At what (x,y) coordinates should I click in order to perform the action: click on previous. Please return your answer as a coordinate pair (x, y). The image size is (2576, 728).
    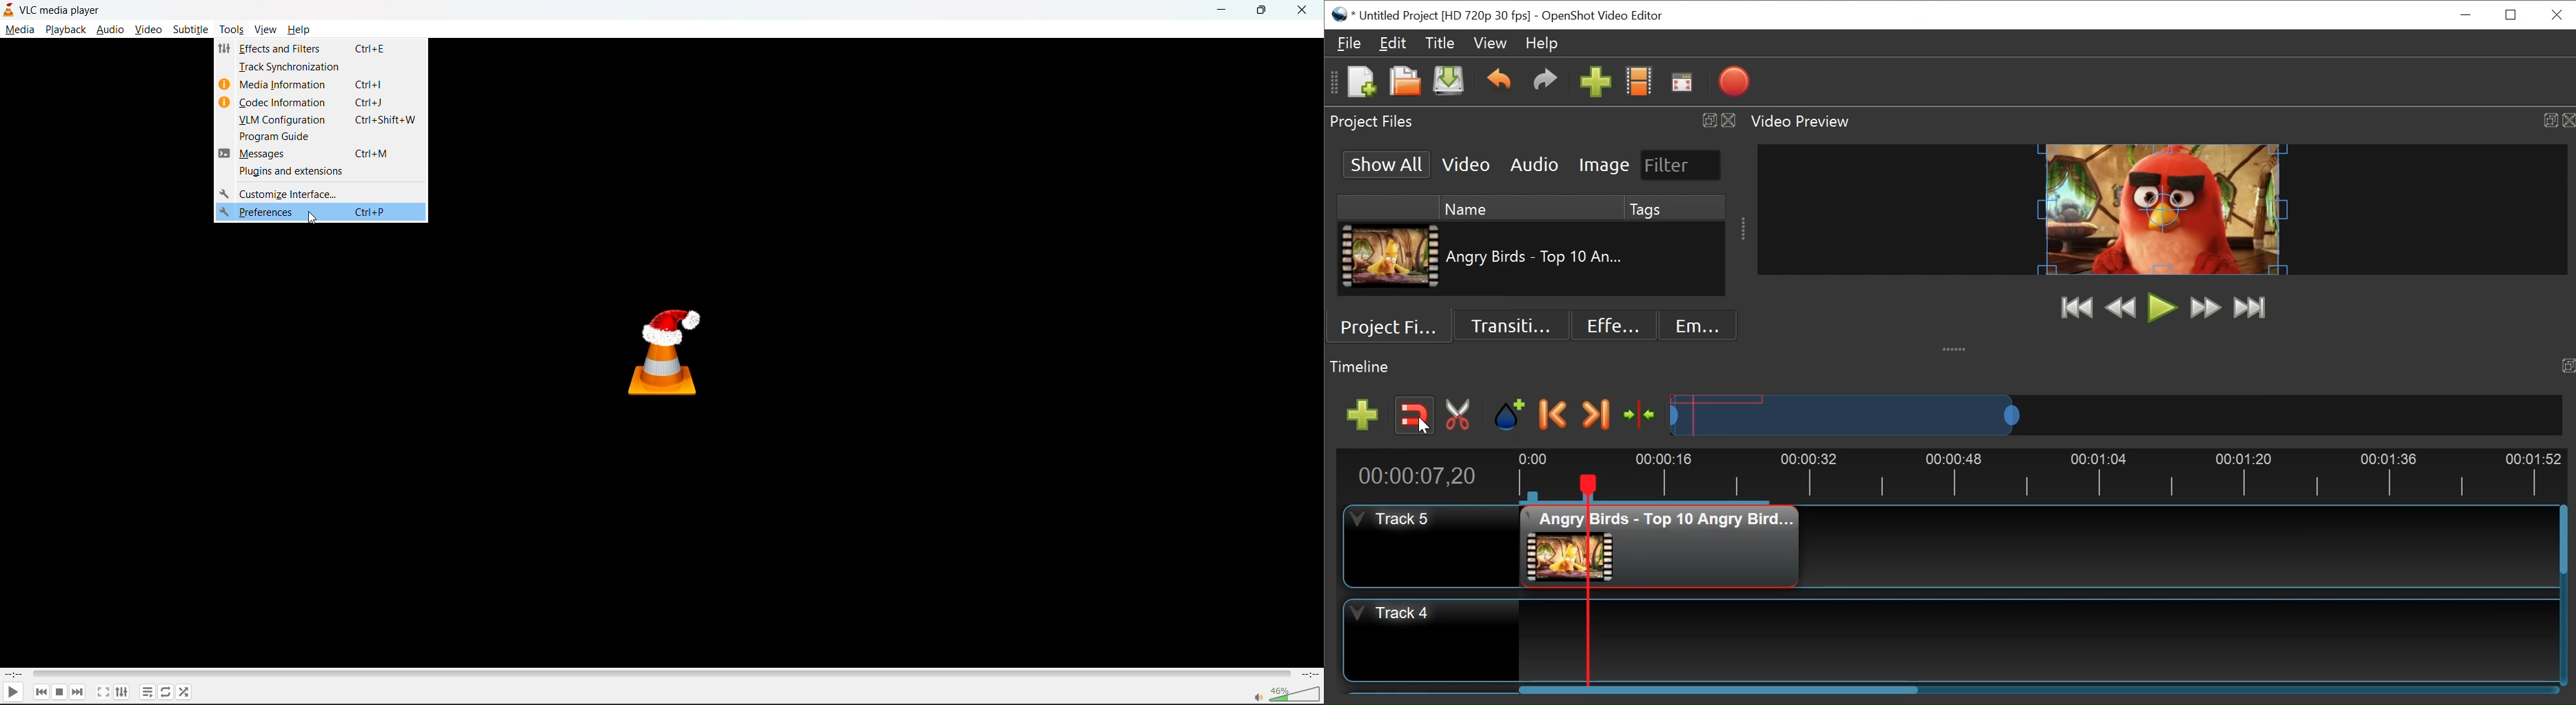
    Looking at the image, I should click on (41, 693).